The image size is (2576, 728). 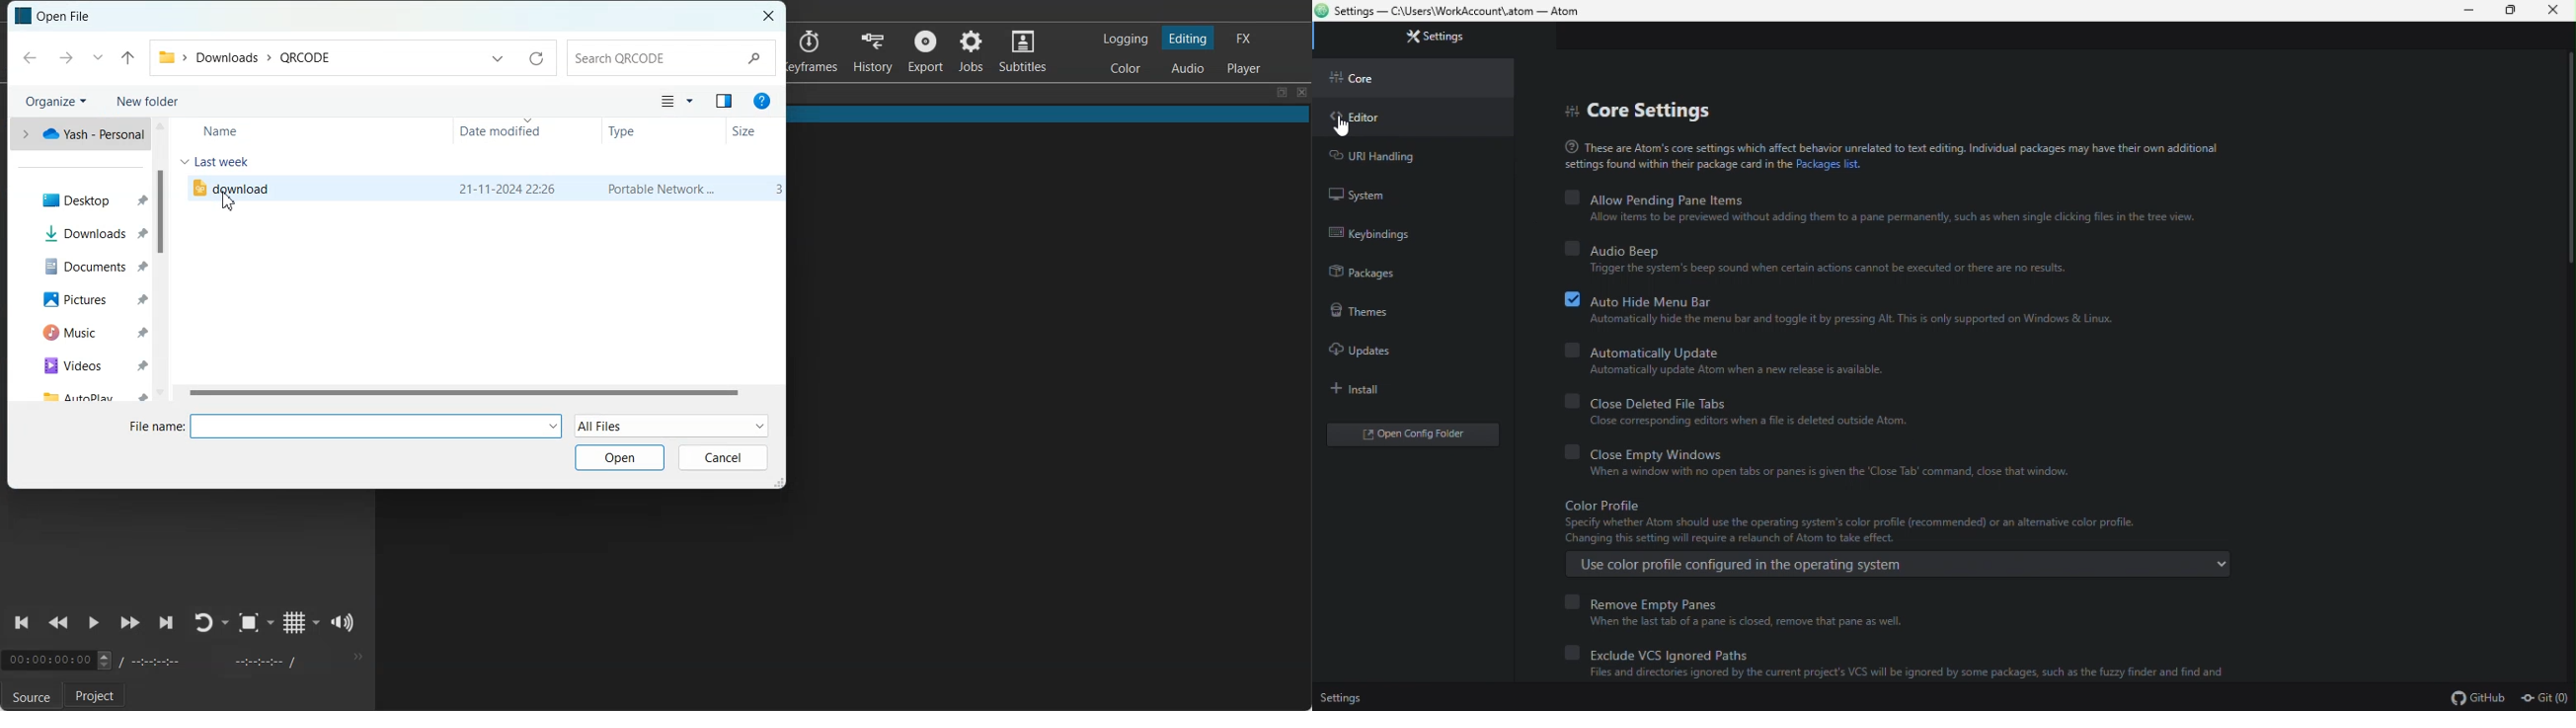 What do you see at coordinates (226, 623) in the screenshot?
I see `Drop down box` at bounding box center [226, 623].